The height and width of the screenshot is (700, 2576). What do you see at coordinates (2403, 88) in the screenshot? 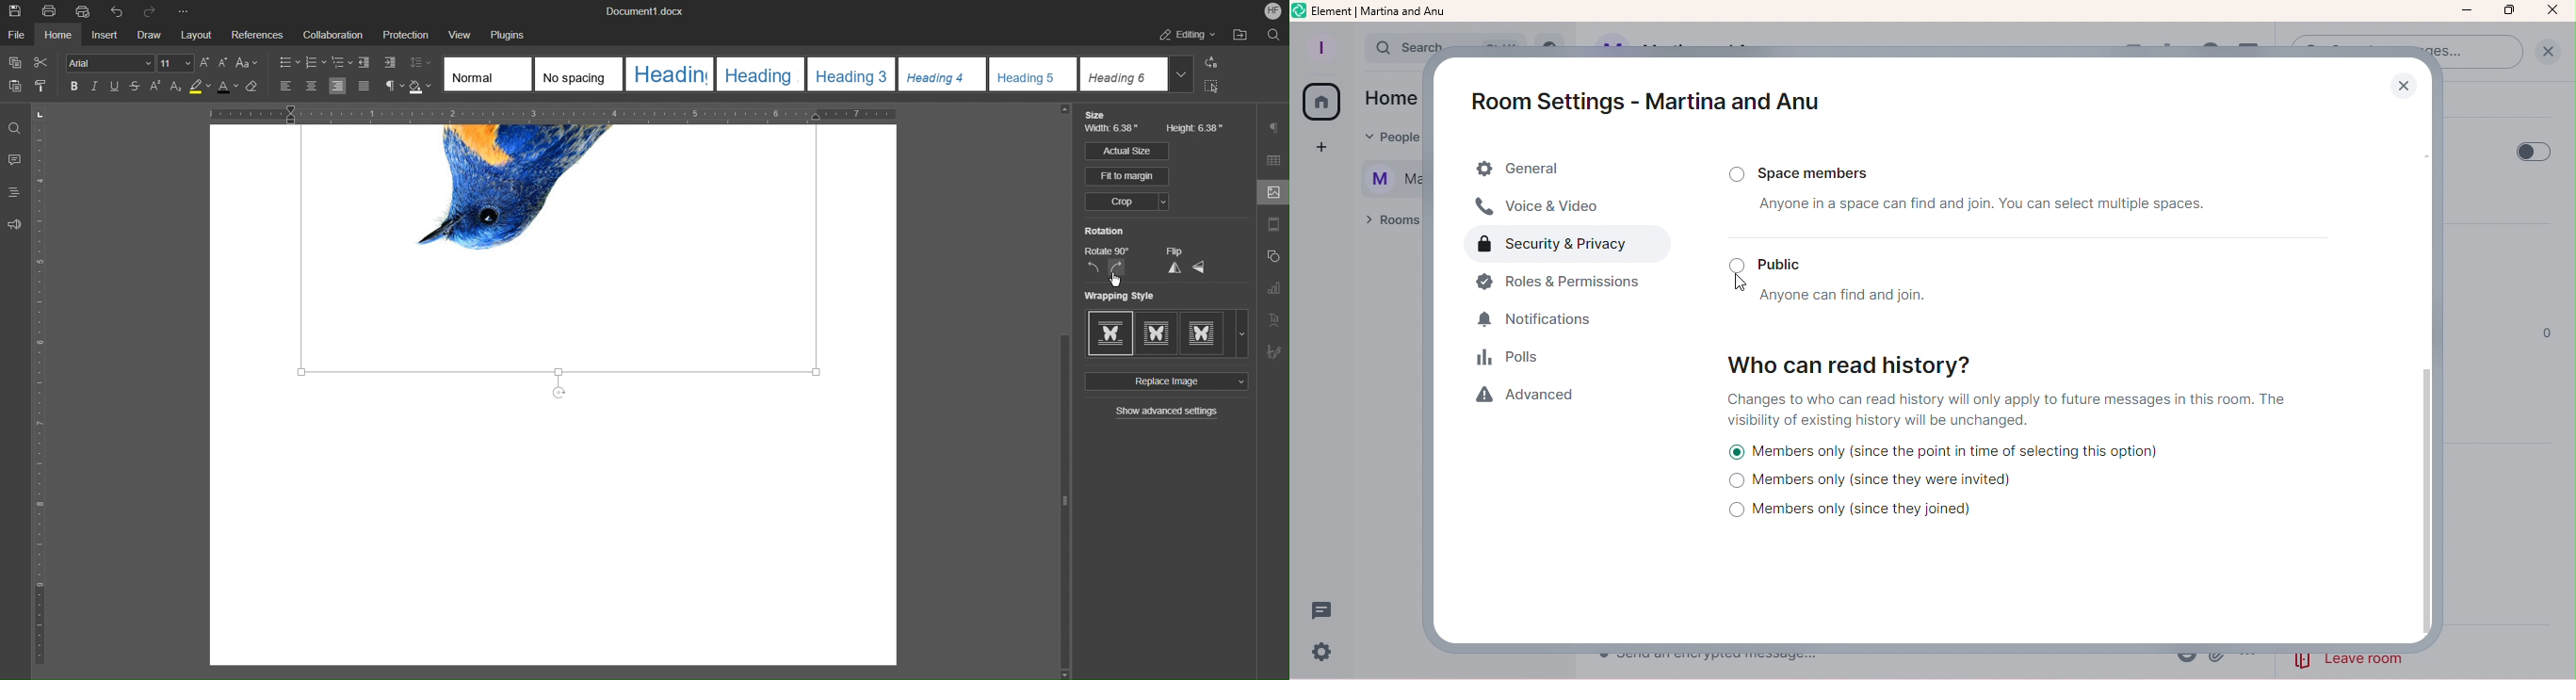
I see `Close Popup` at bounding box center [2403, 88].